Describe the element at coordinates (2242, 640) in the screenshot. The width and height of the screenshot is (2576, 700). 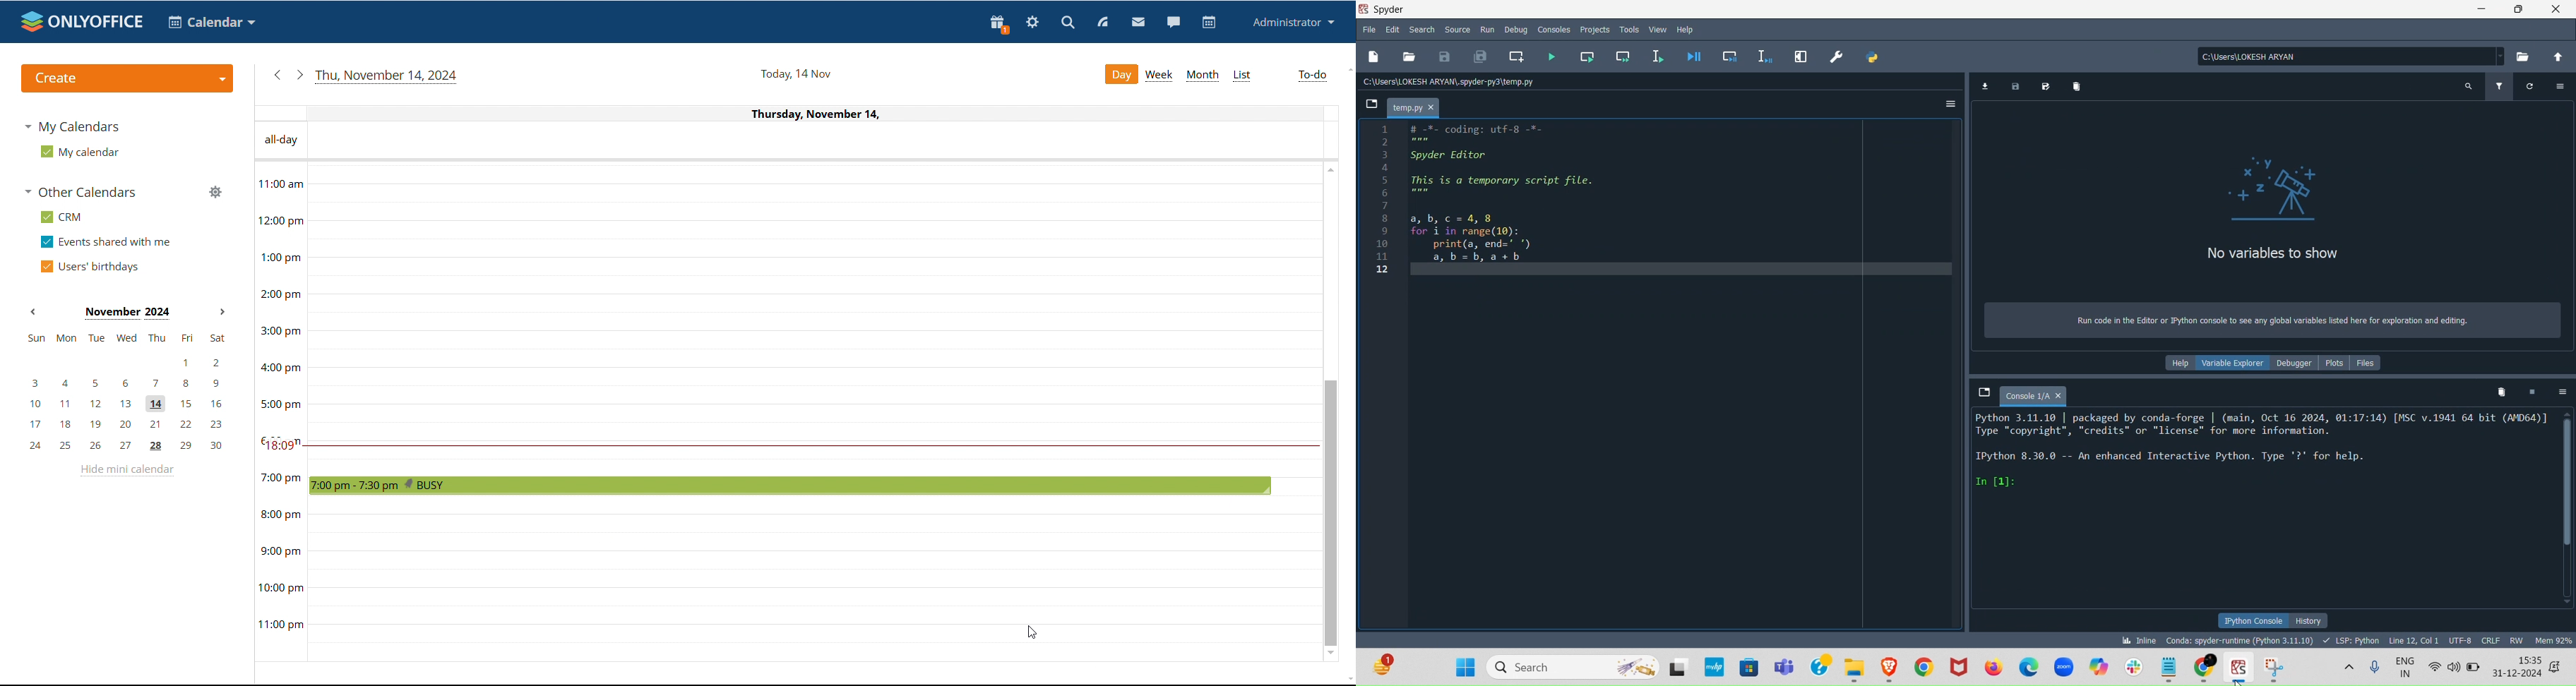
I see `Version` at that location.